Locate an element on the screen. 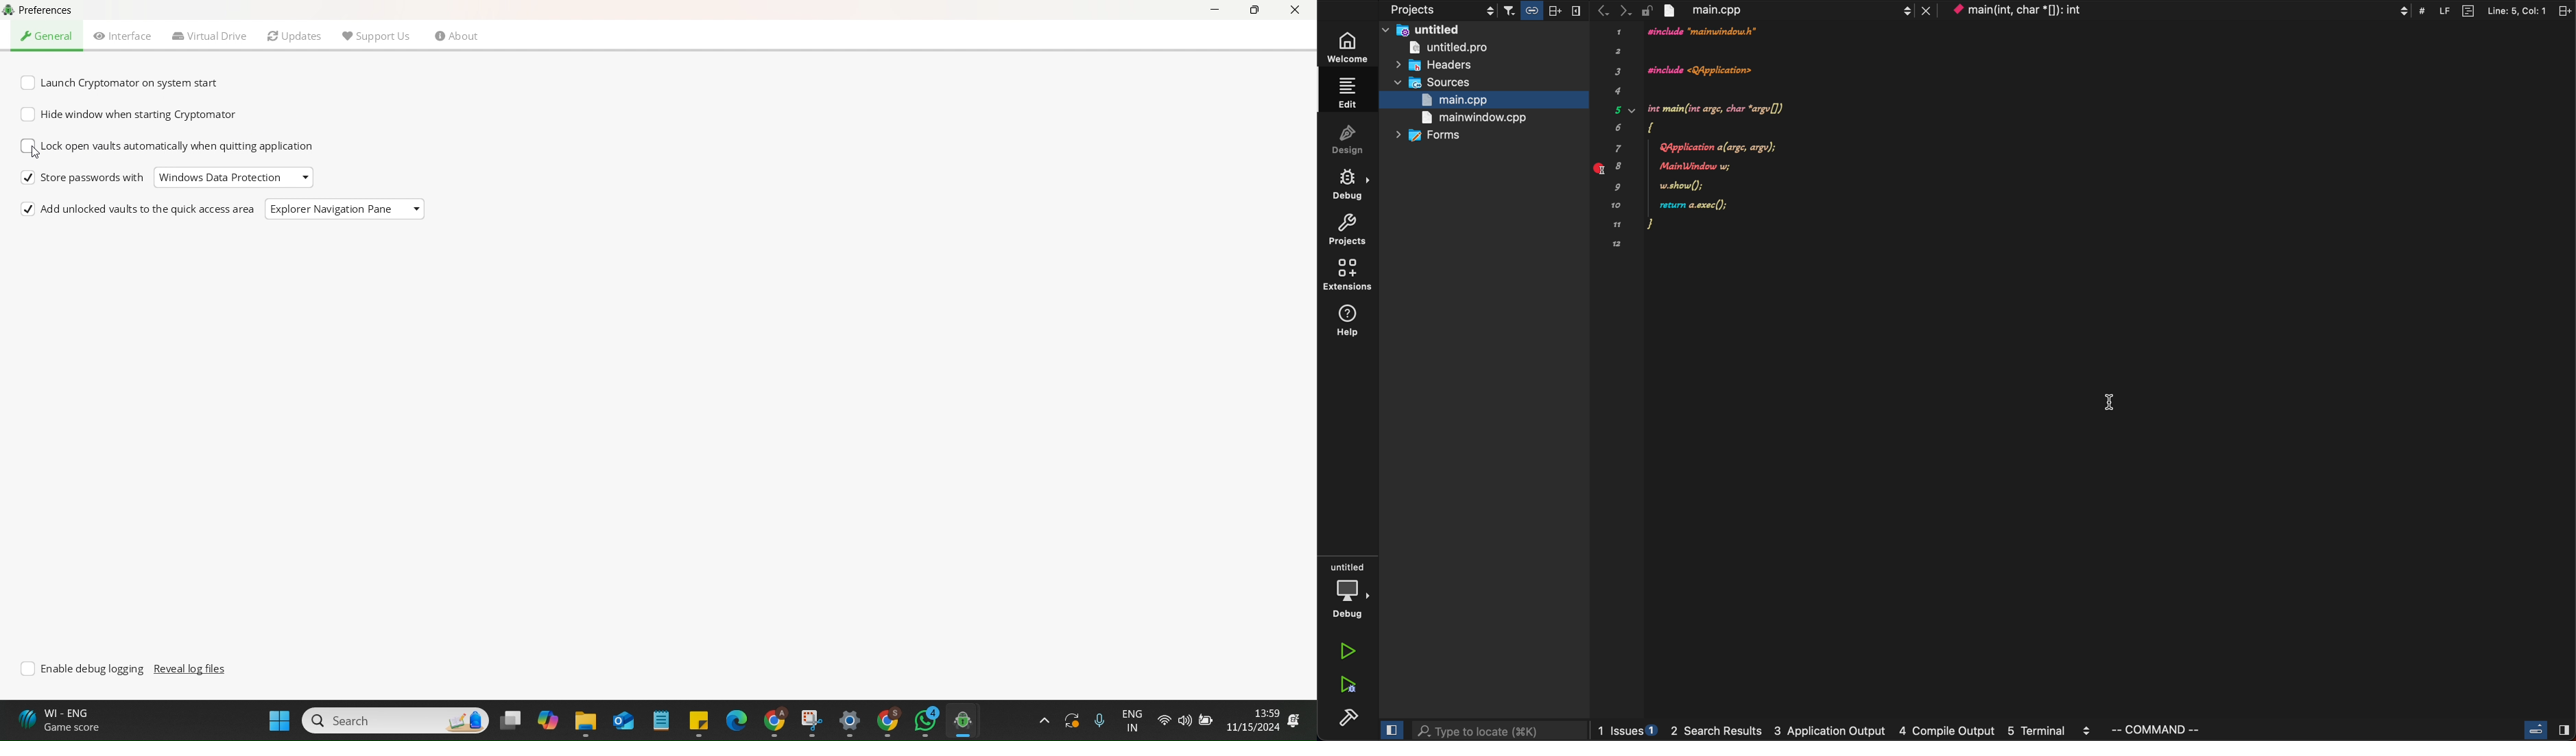 The height and width of the screenshot is (756, 2576). Cursor is located at coordinates (38, 155).